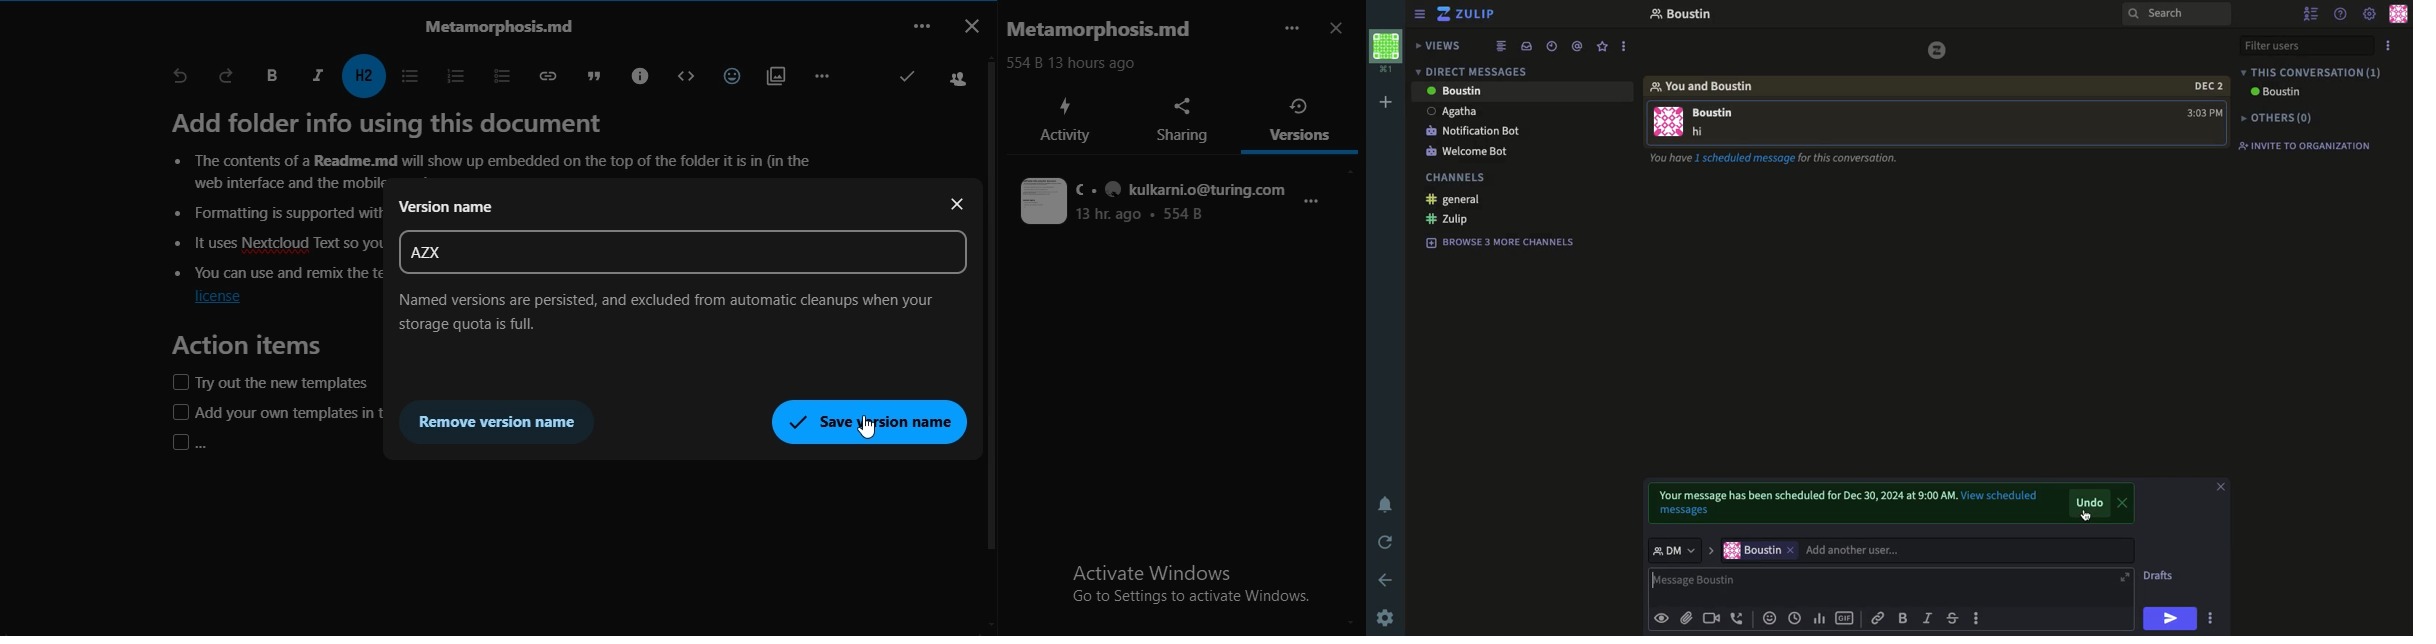 The height and width of the screenshot is (644, 2436). What do you see at coordinates (2091, 504) in the screenshot?
I see `undo` at bounding box center [2091, 504].